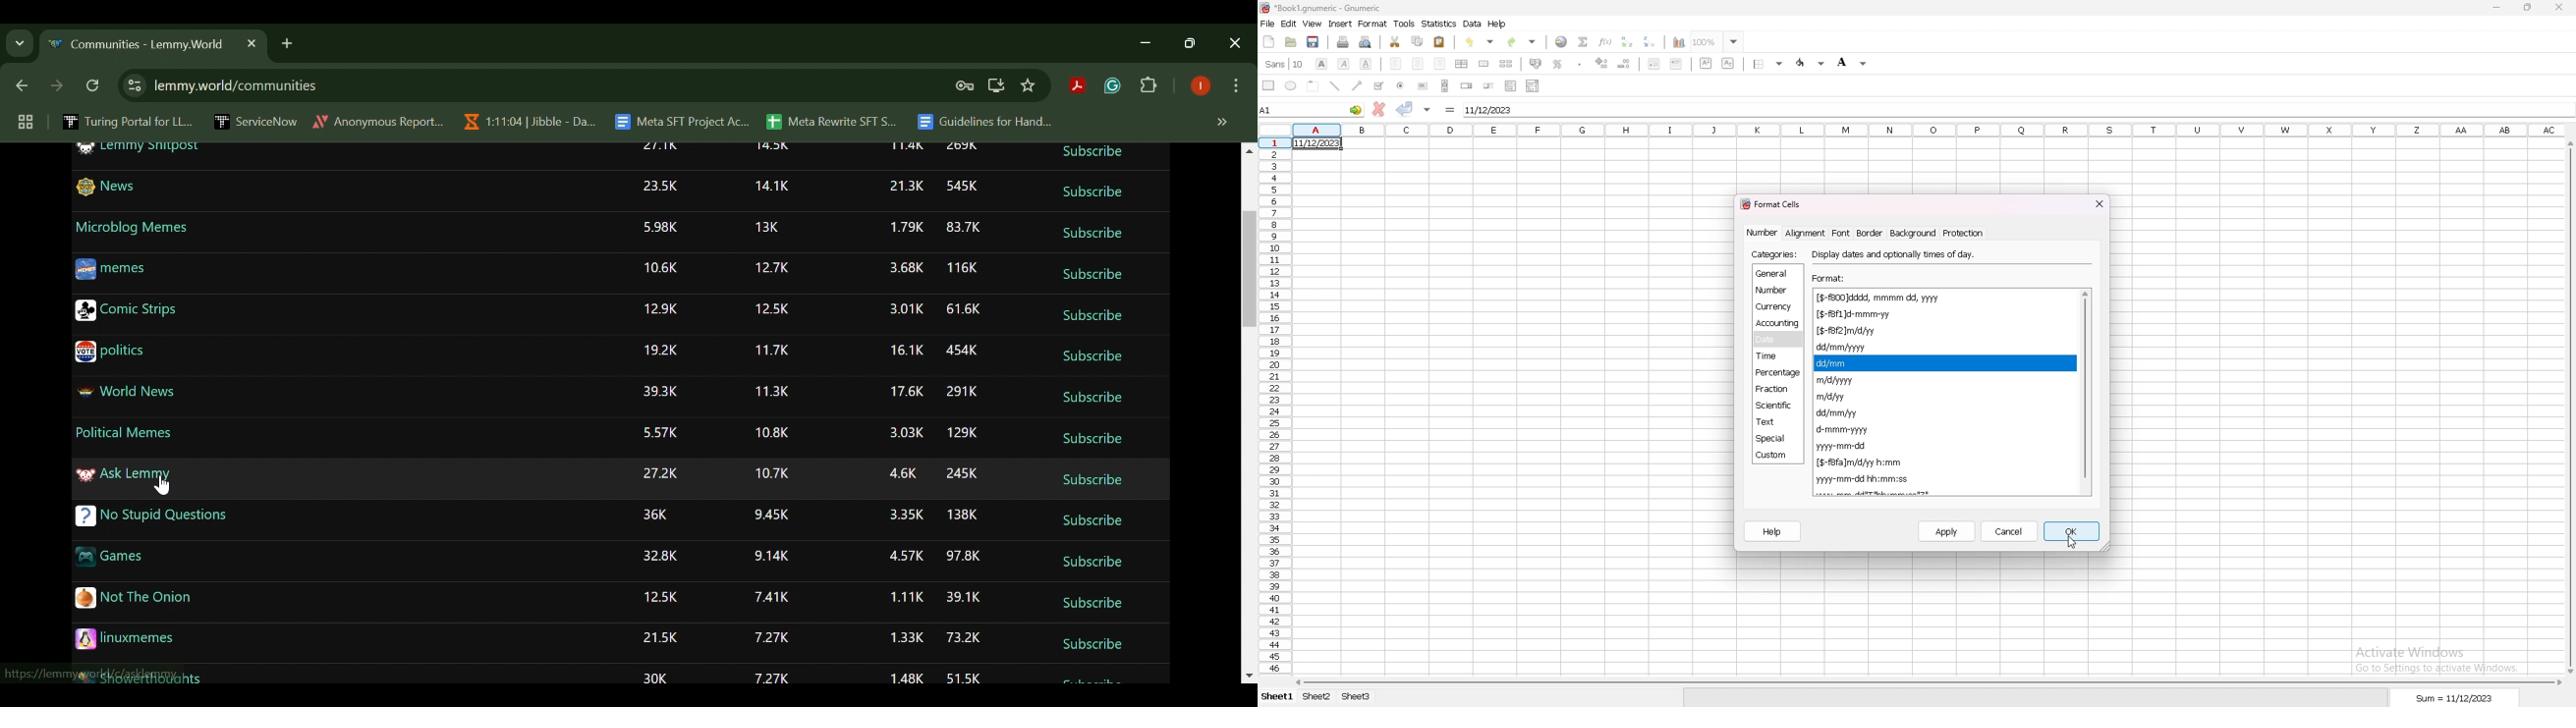 The height and width of the screenshot is (728, 2576). I want to click on 14.1K, so click(773, 188).